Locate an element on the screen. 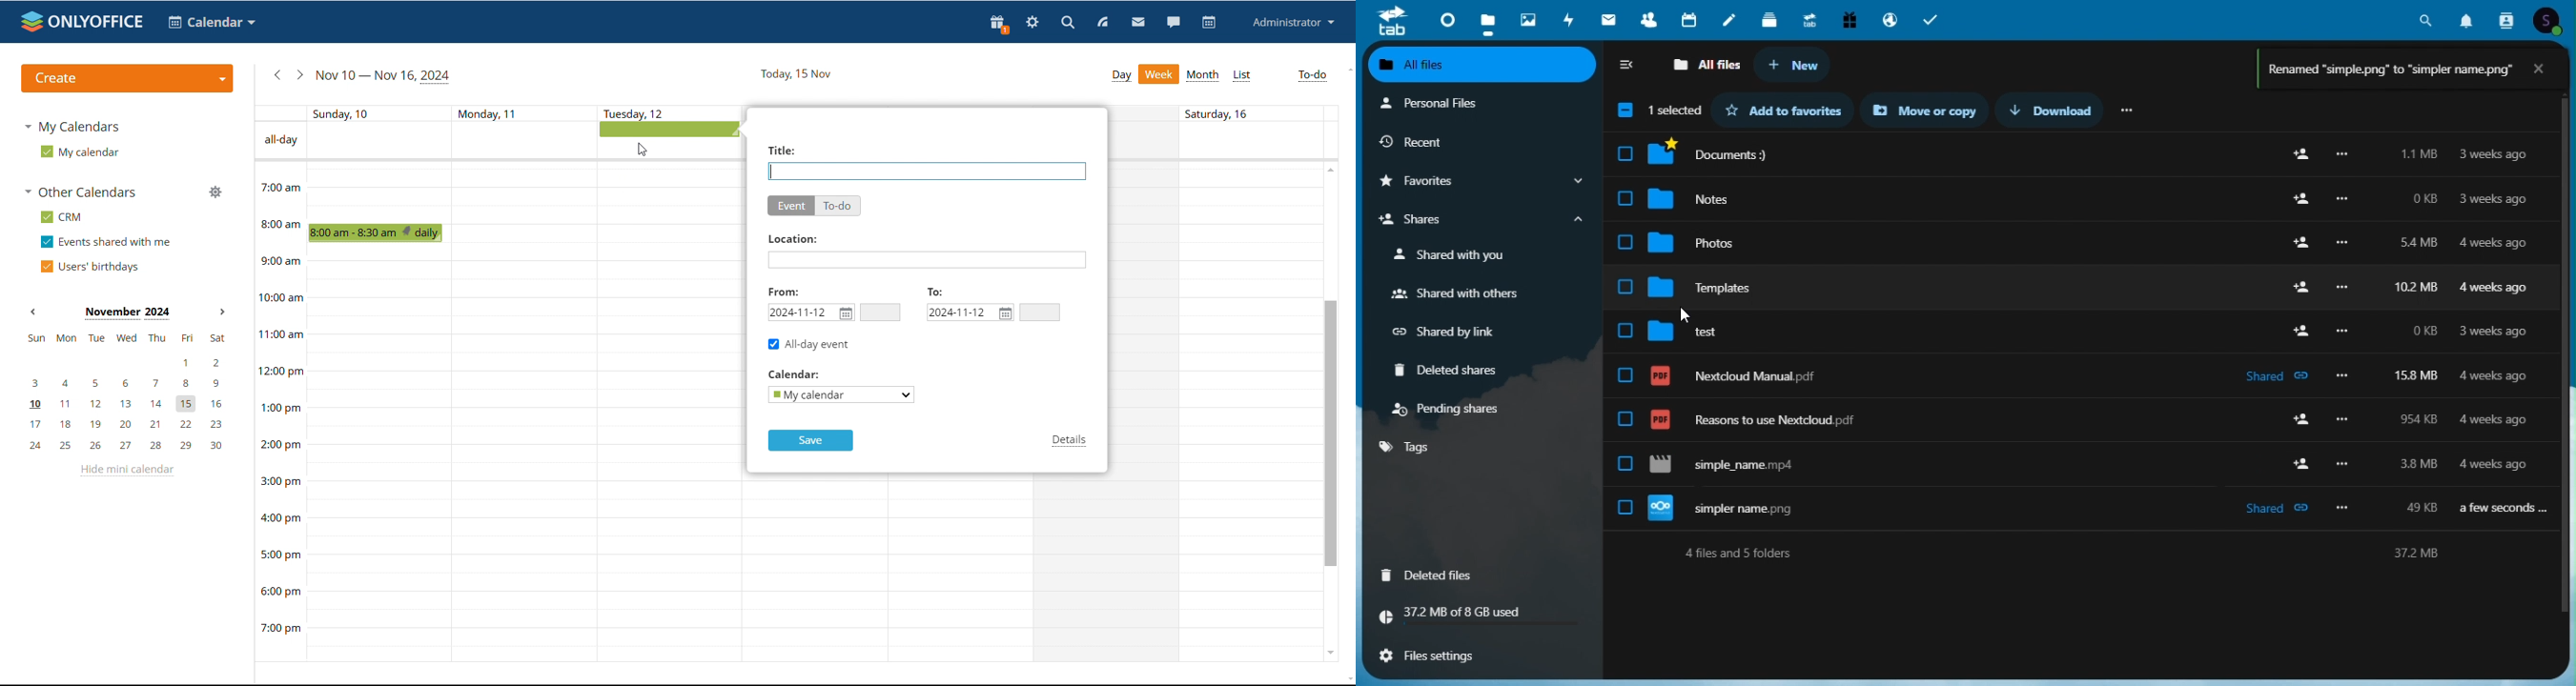  search is located at coordinates (1067, 23).